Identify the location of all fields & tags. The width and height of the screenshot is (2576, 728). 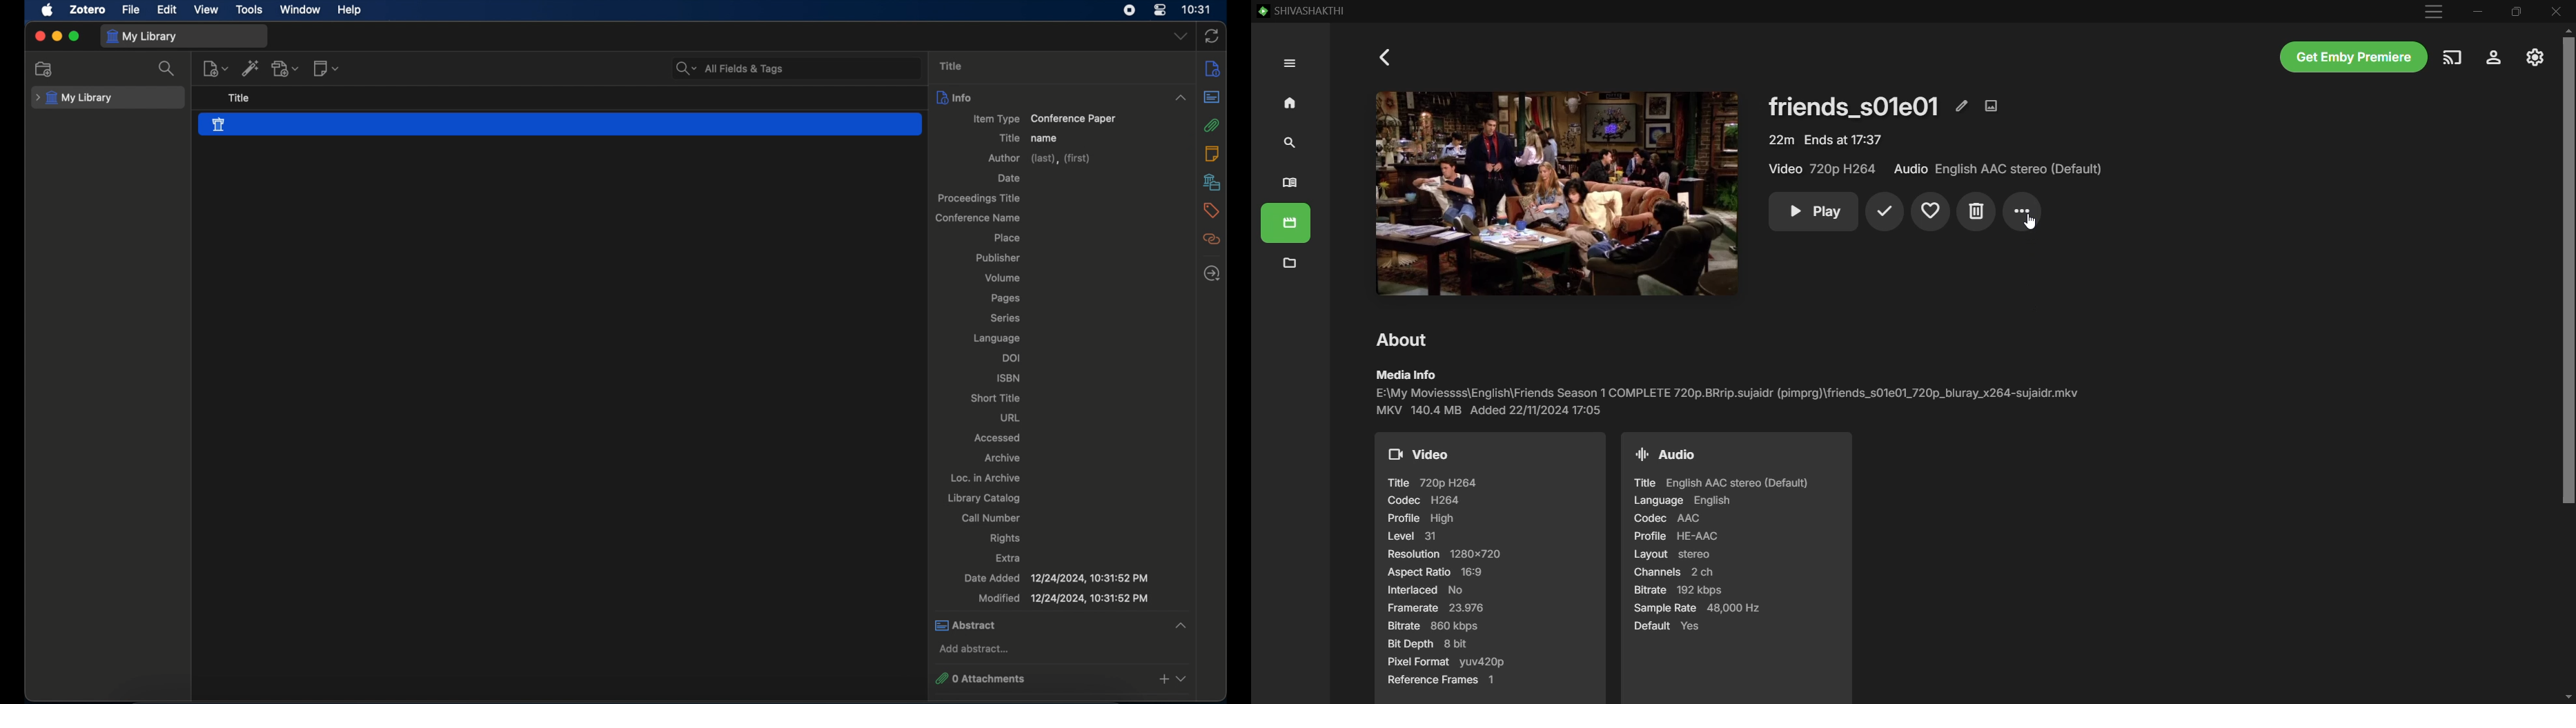
(730, 68).